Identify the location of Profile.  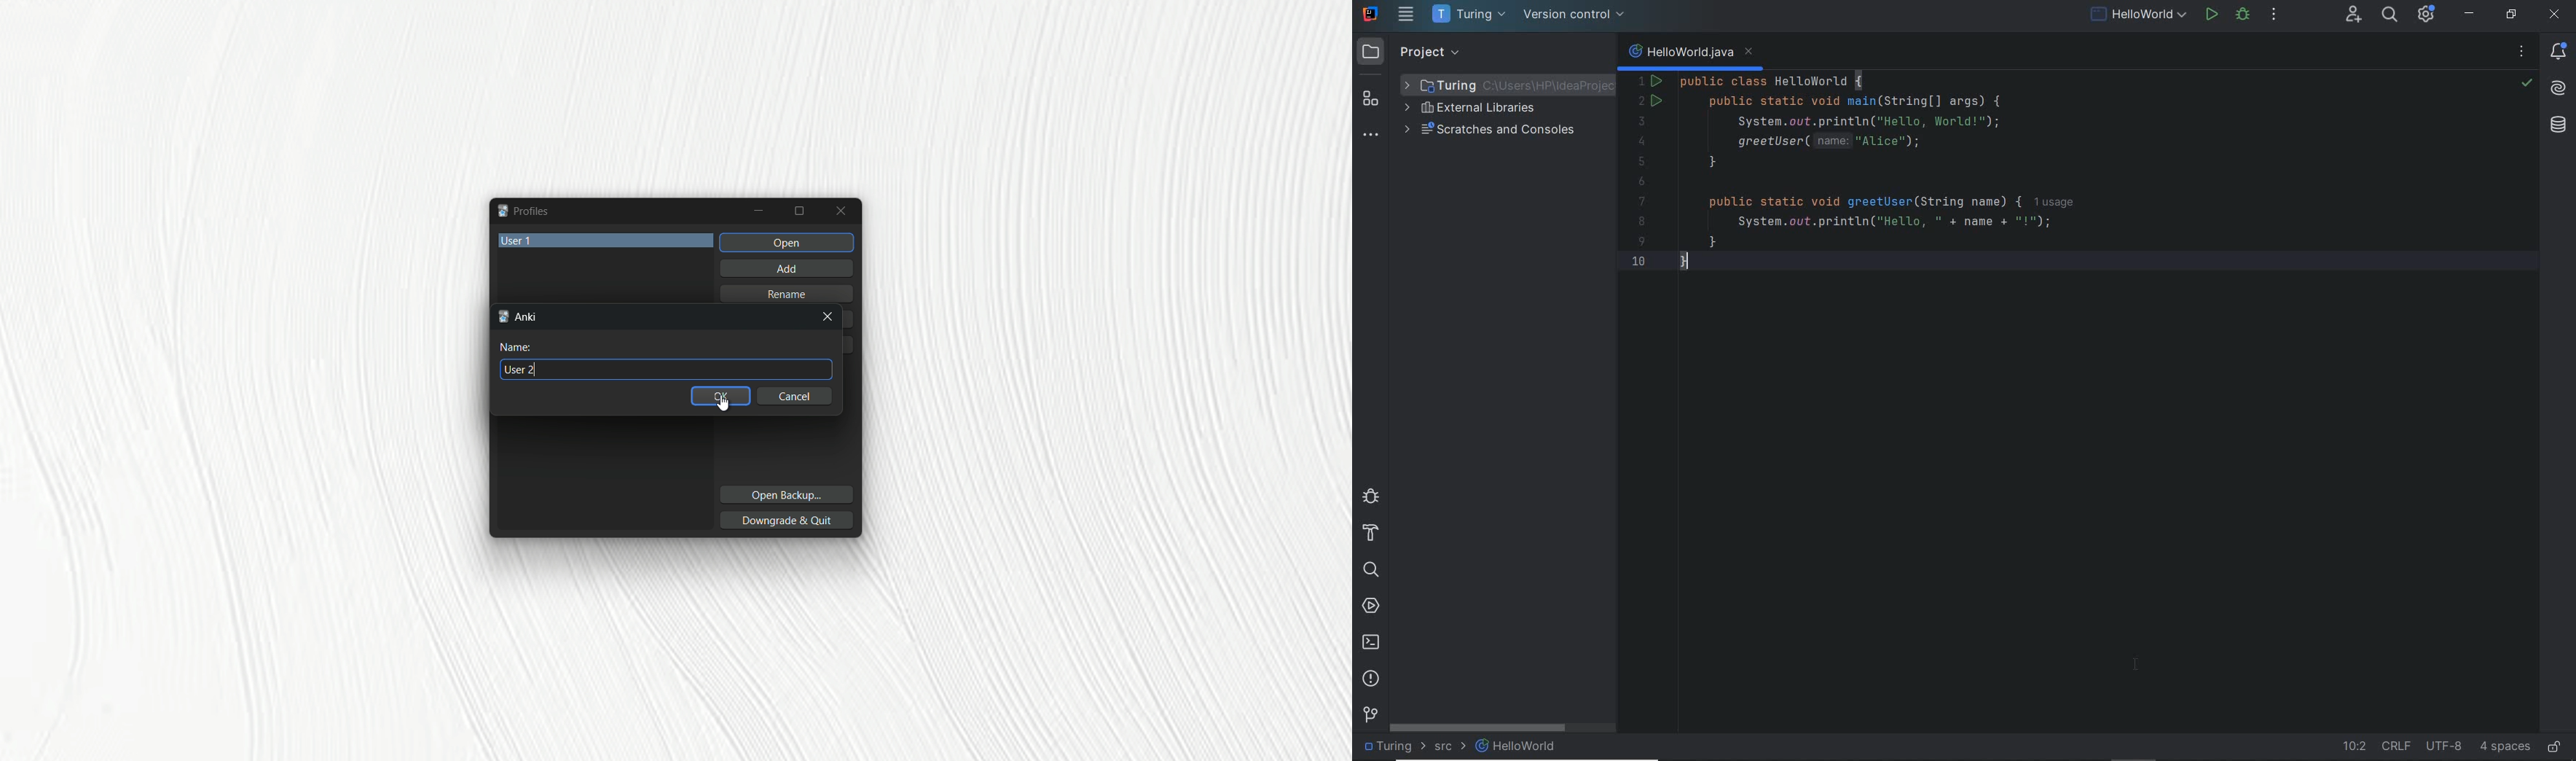
(523, 211).